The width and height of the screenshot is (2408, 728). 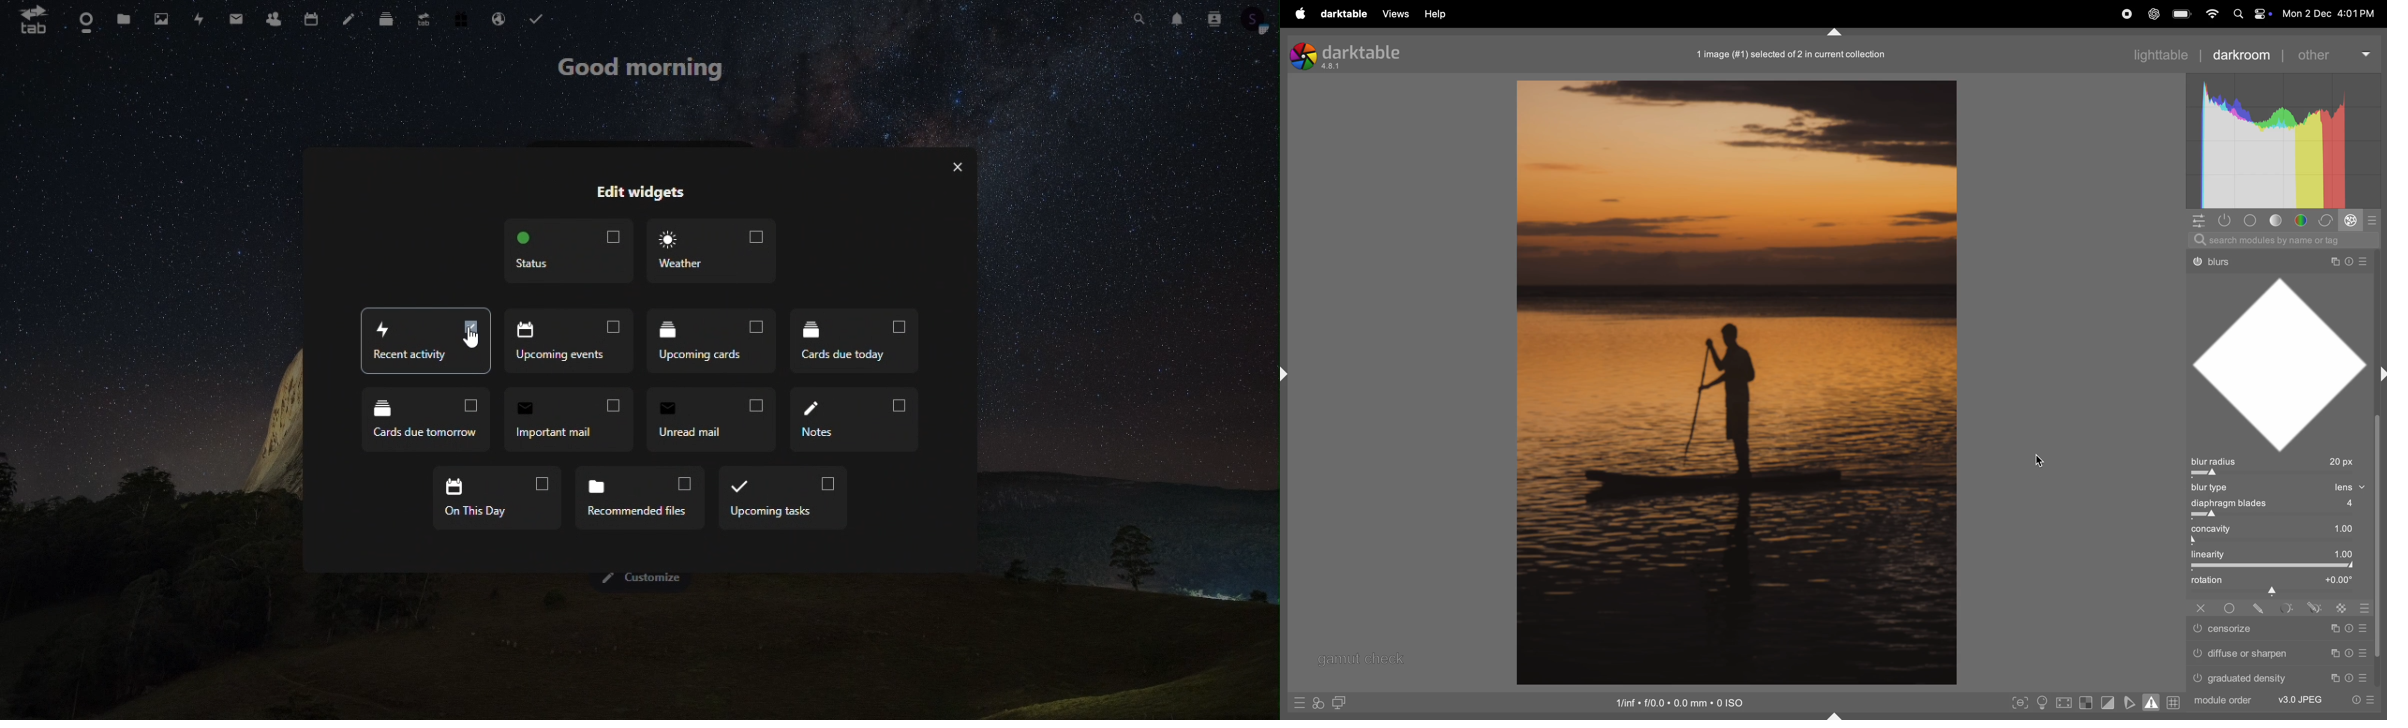 I want to click on toggle high quality processing, so click(x=2066, y=703).